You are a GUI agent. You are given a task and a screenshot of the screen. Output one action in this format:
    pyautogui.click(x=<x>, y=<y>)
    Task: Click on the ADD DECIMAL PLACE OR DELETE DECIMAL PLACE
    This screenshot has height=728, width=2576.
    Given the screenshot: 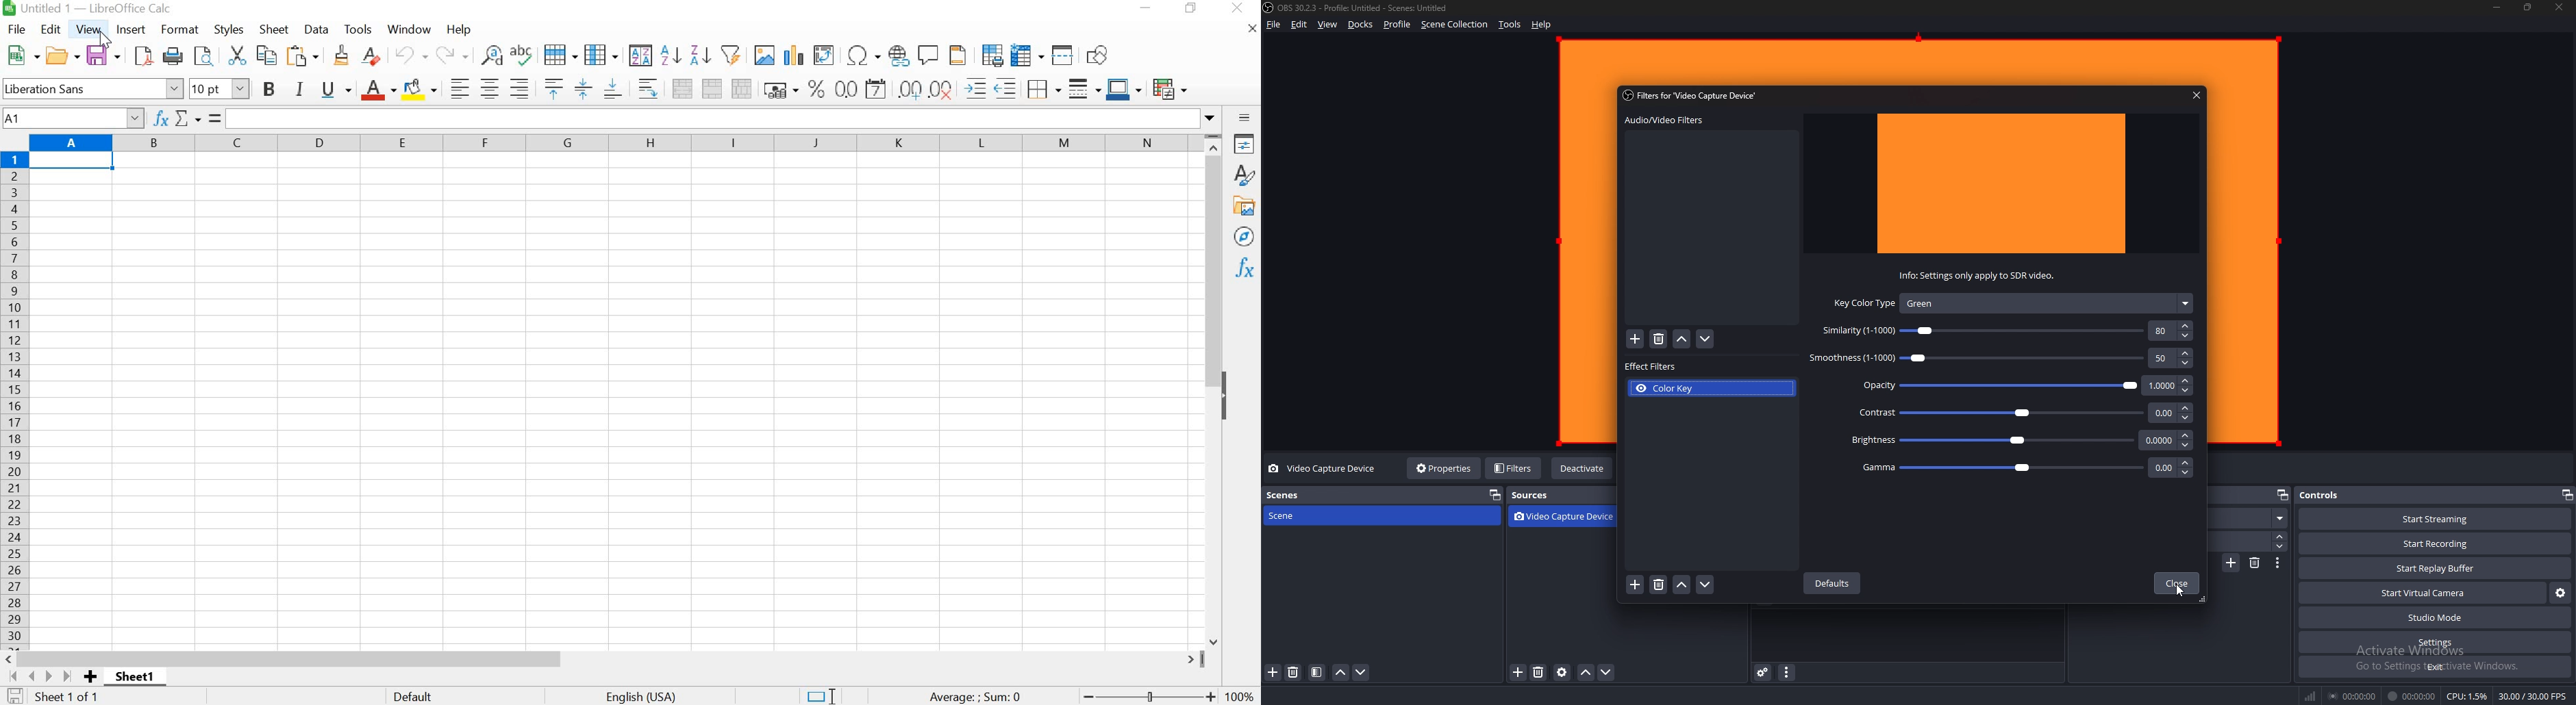 What is the action you would take?
    pyautogui.click(x=927, y=87)
    